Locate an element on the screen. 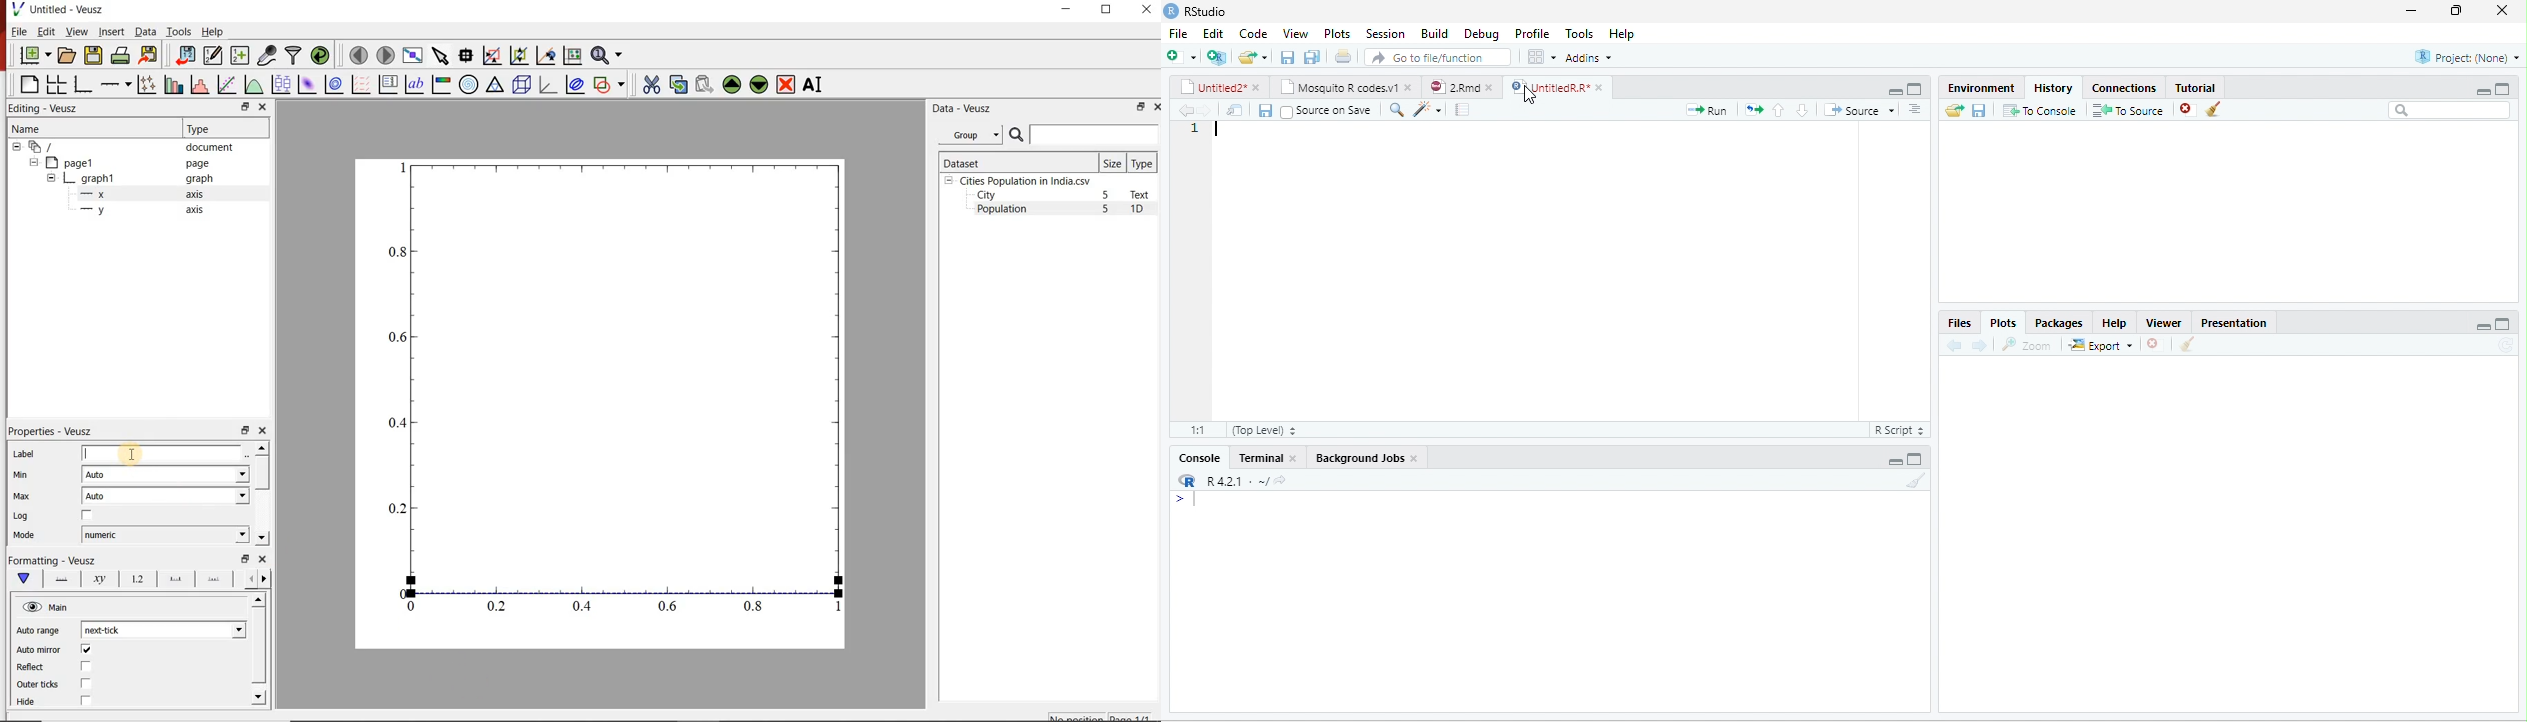 The image size is (2548, 728). close is located at coordinates (261, 559).